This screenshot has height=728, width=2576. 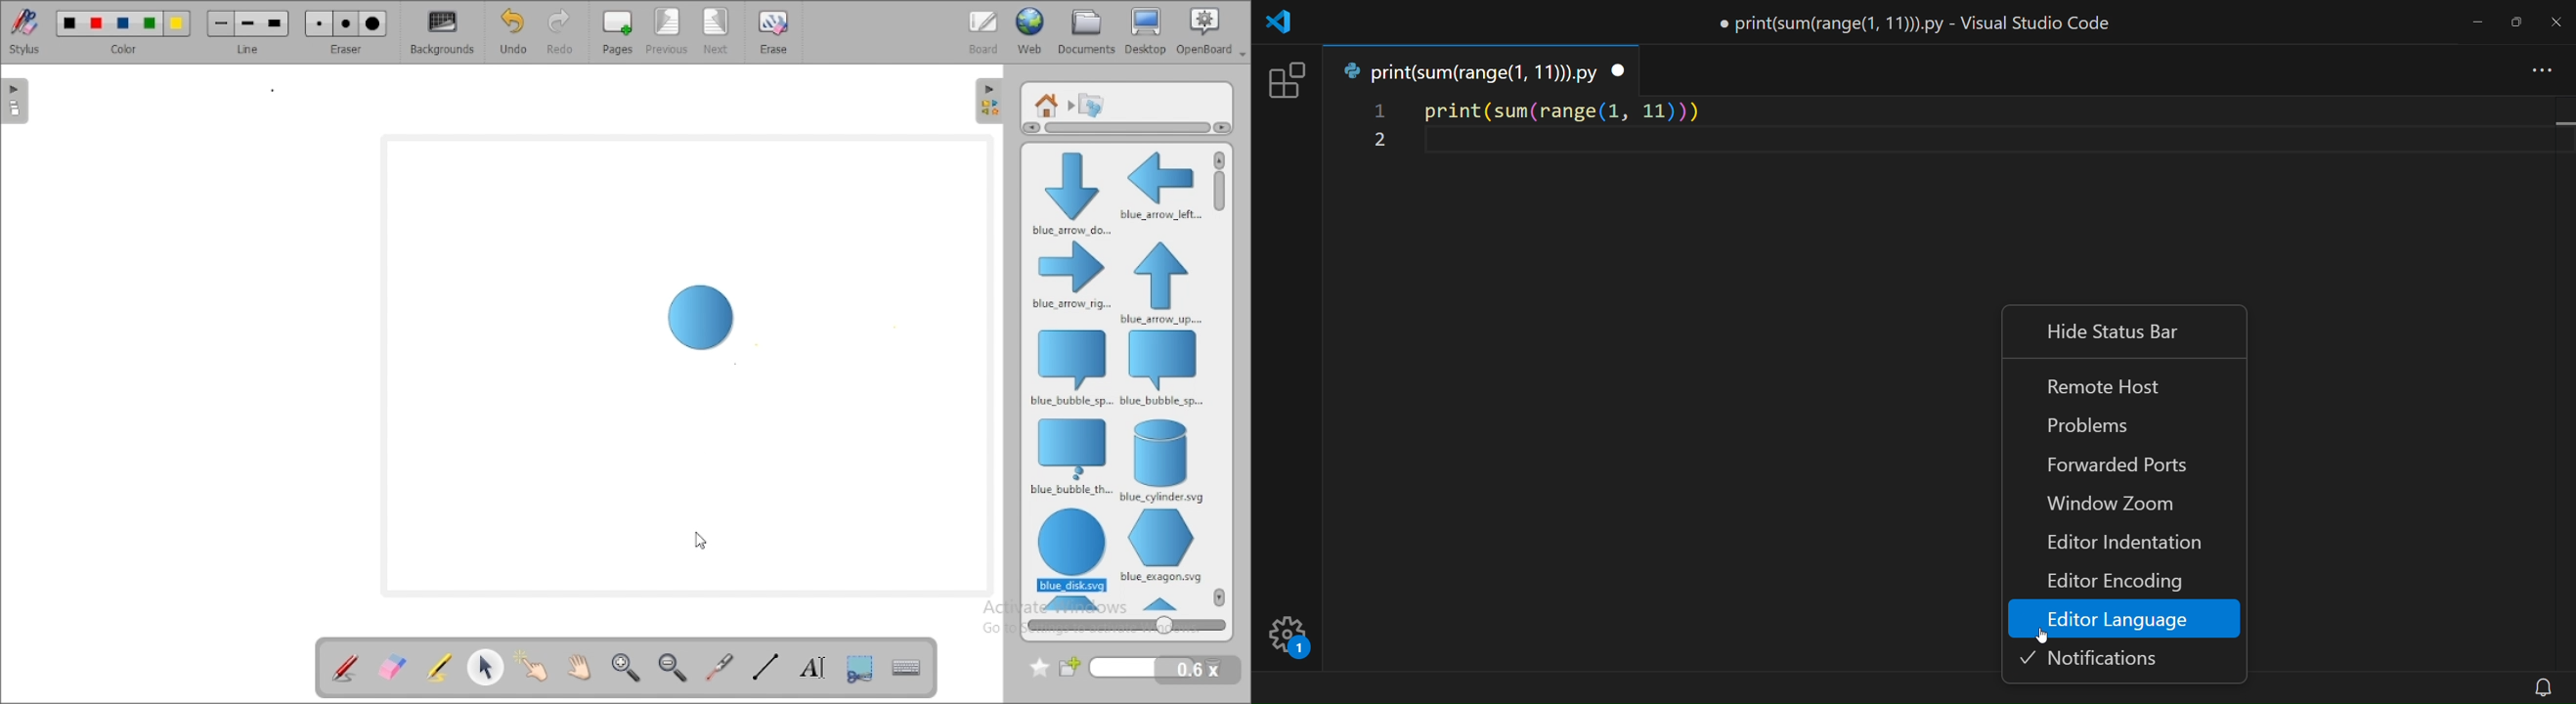 What do you see at coordinates (1030, 31) in the screenshot?
I see `web` at bounding box center [1030, 31].